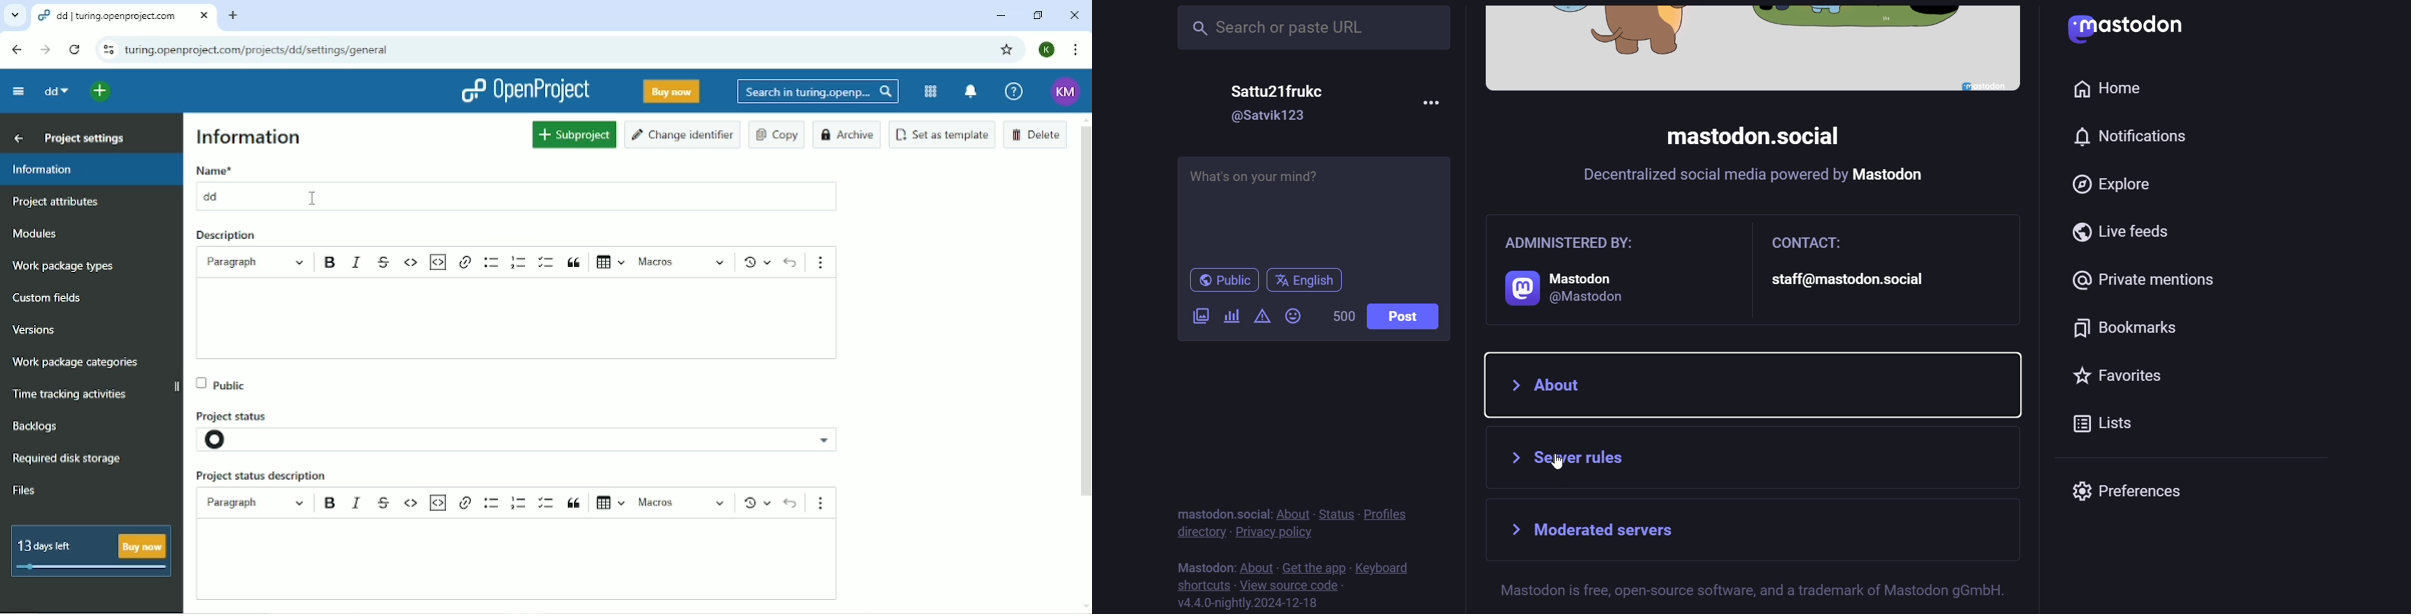 This screenshot has height=616, width=2436. I want to click on explore, so click(2116, 187).